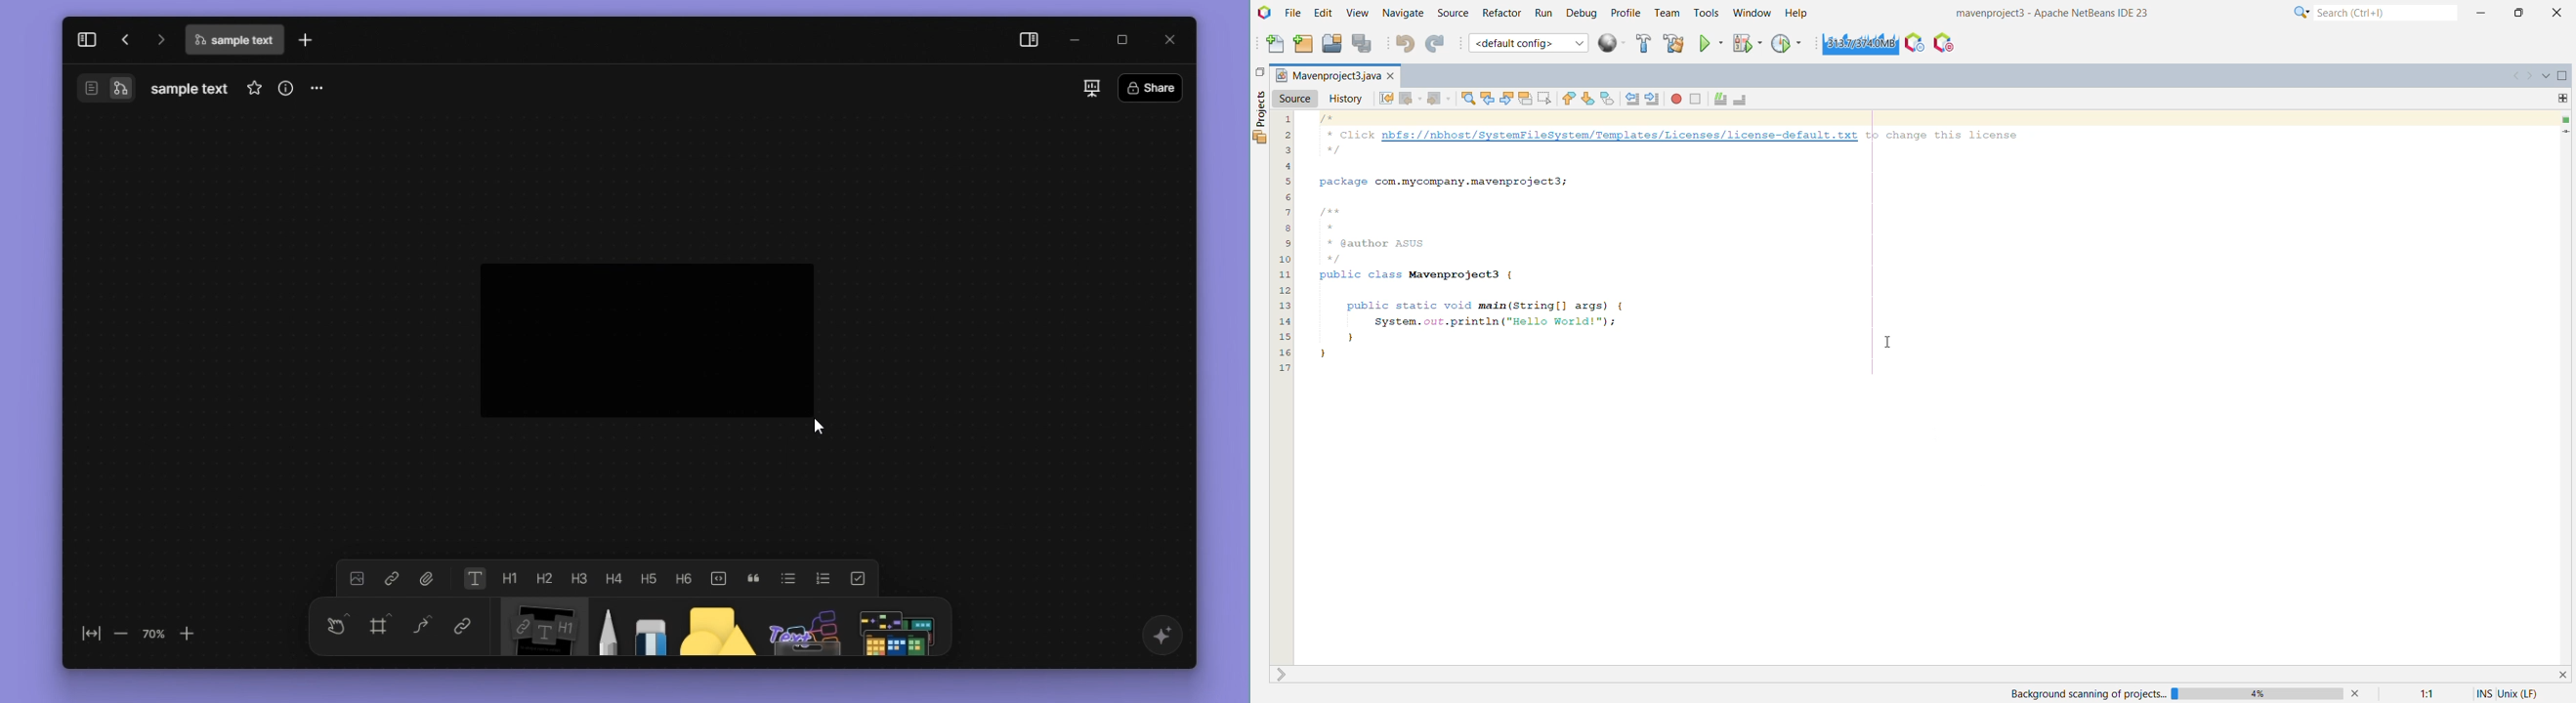 This screenshot has width=2576, height=728. What do you see at coordinates (106, 90) in the screenshot?
I see `switch between page and edgeless` at bounding box center [106, 90].